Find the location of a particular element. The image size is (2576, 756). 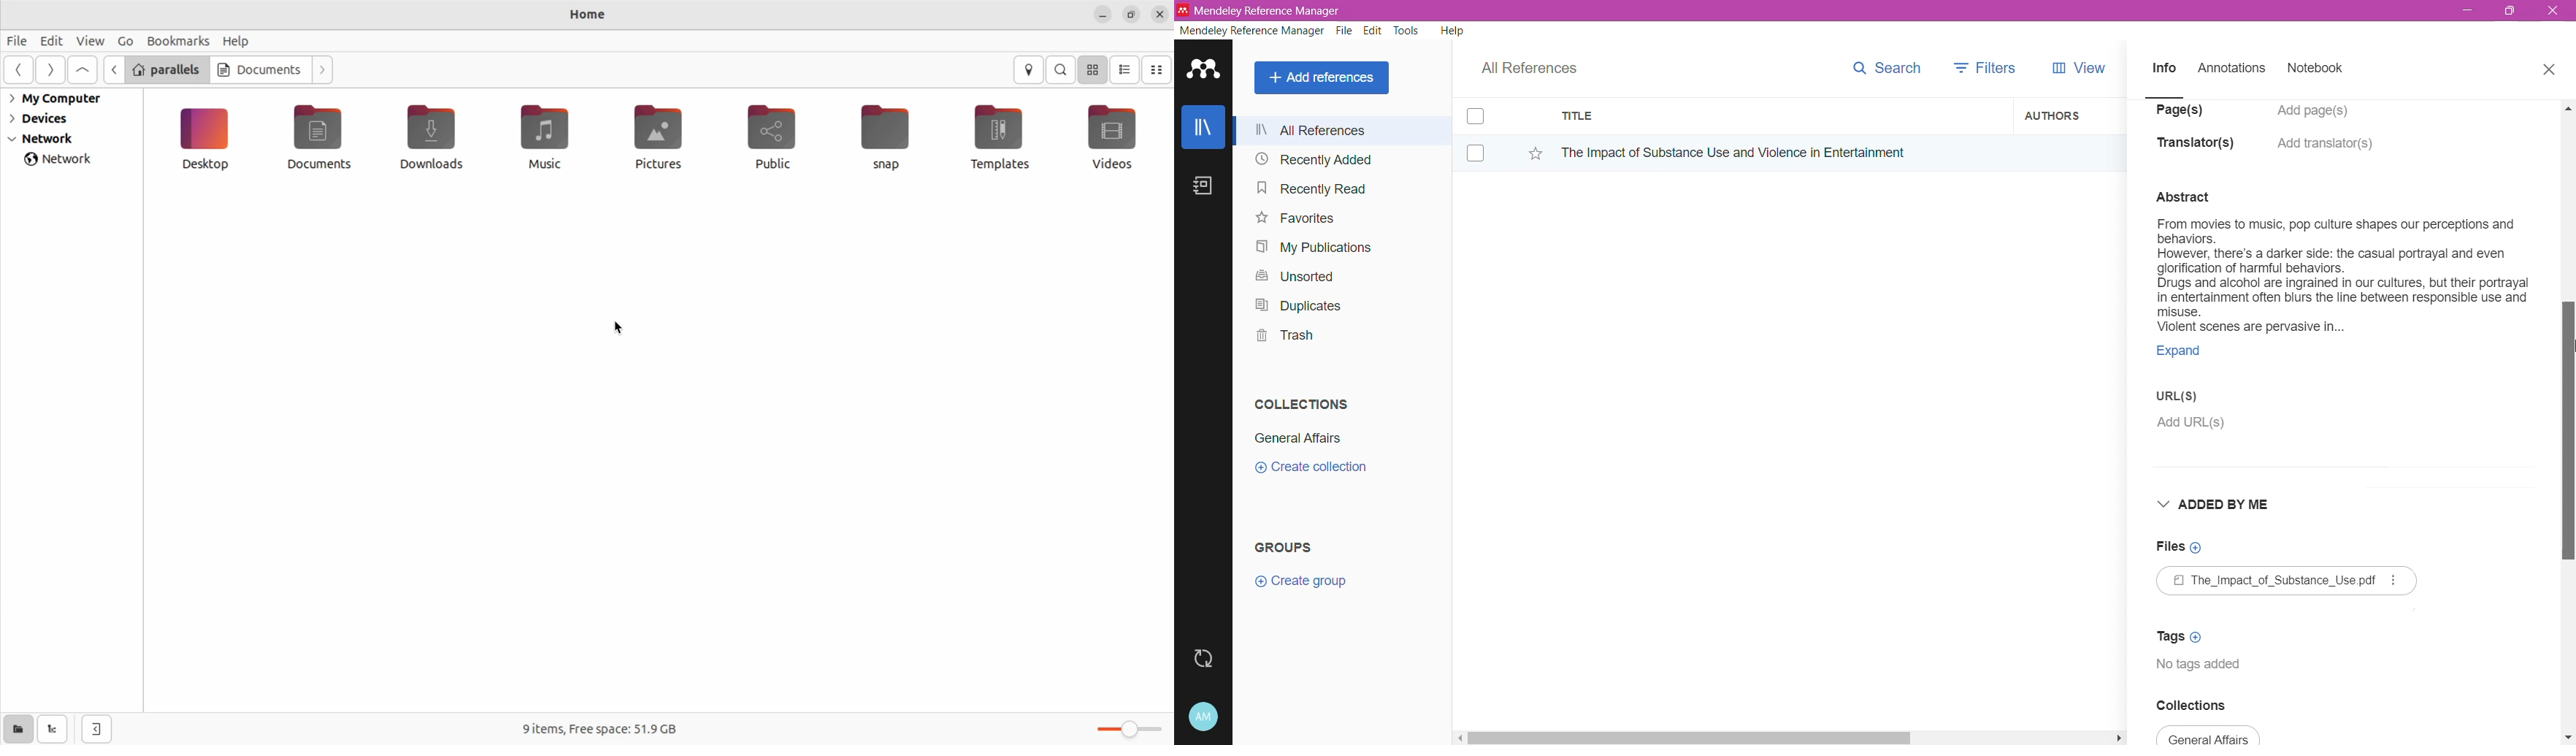

Translator(s) is located at coordinates (2200, 144).